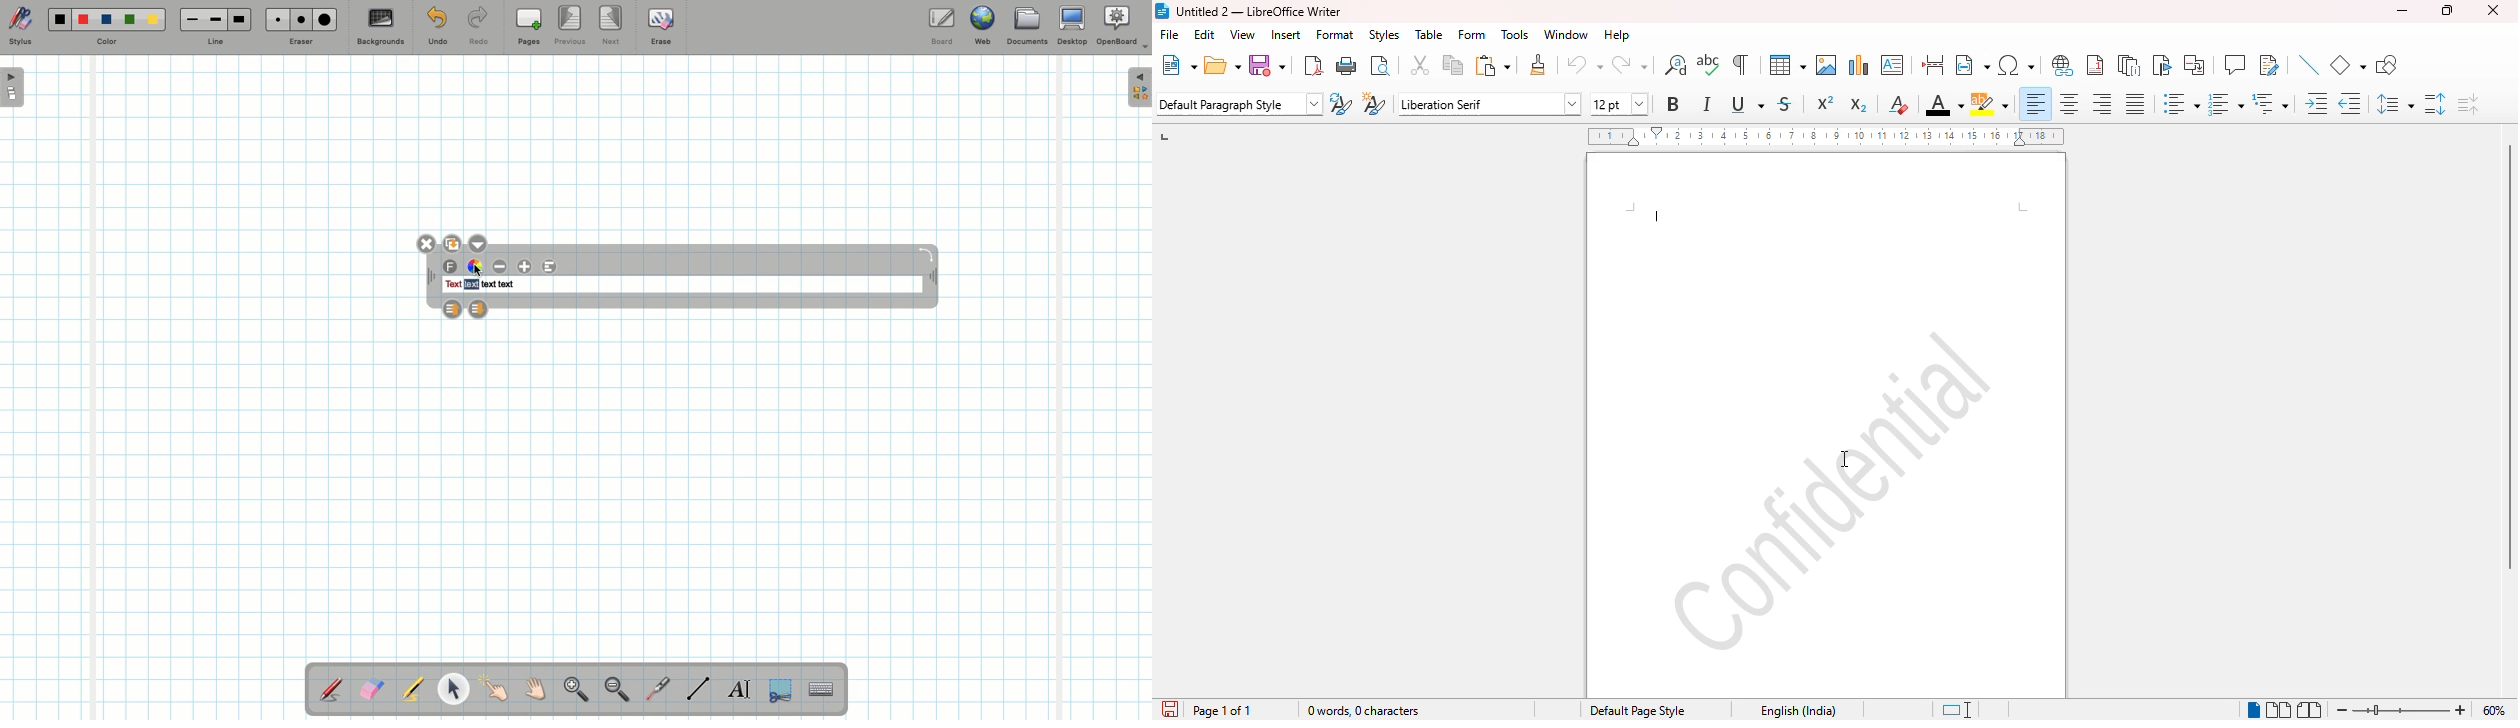  Describe the element at coordinates (2402, 11) in the screenshot. I see `minimize` at that location.